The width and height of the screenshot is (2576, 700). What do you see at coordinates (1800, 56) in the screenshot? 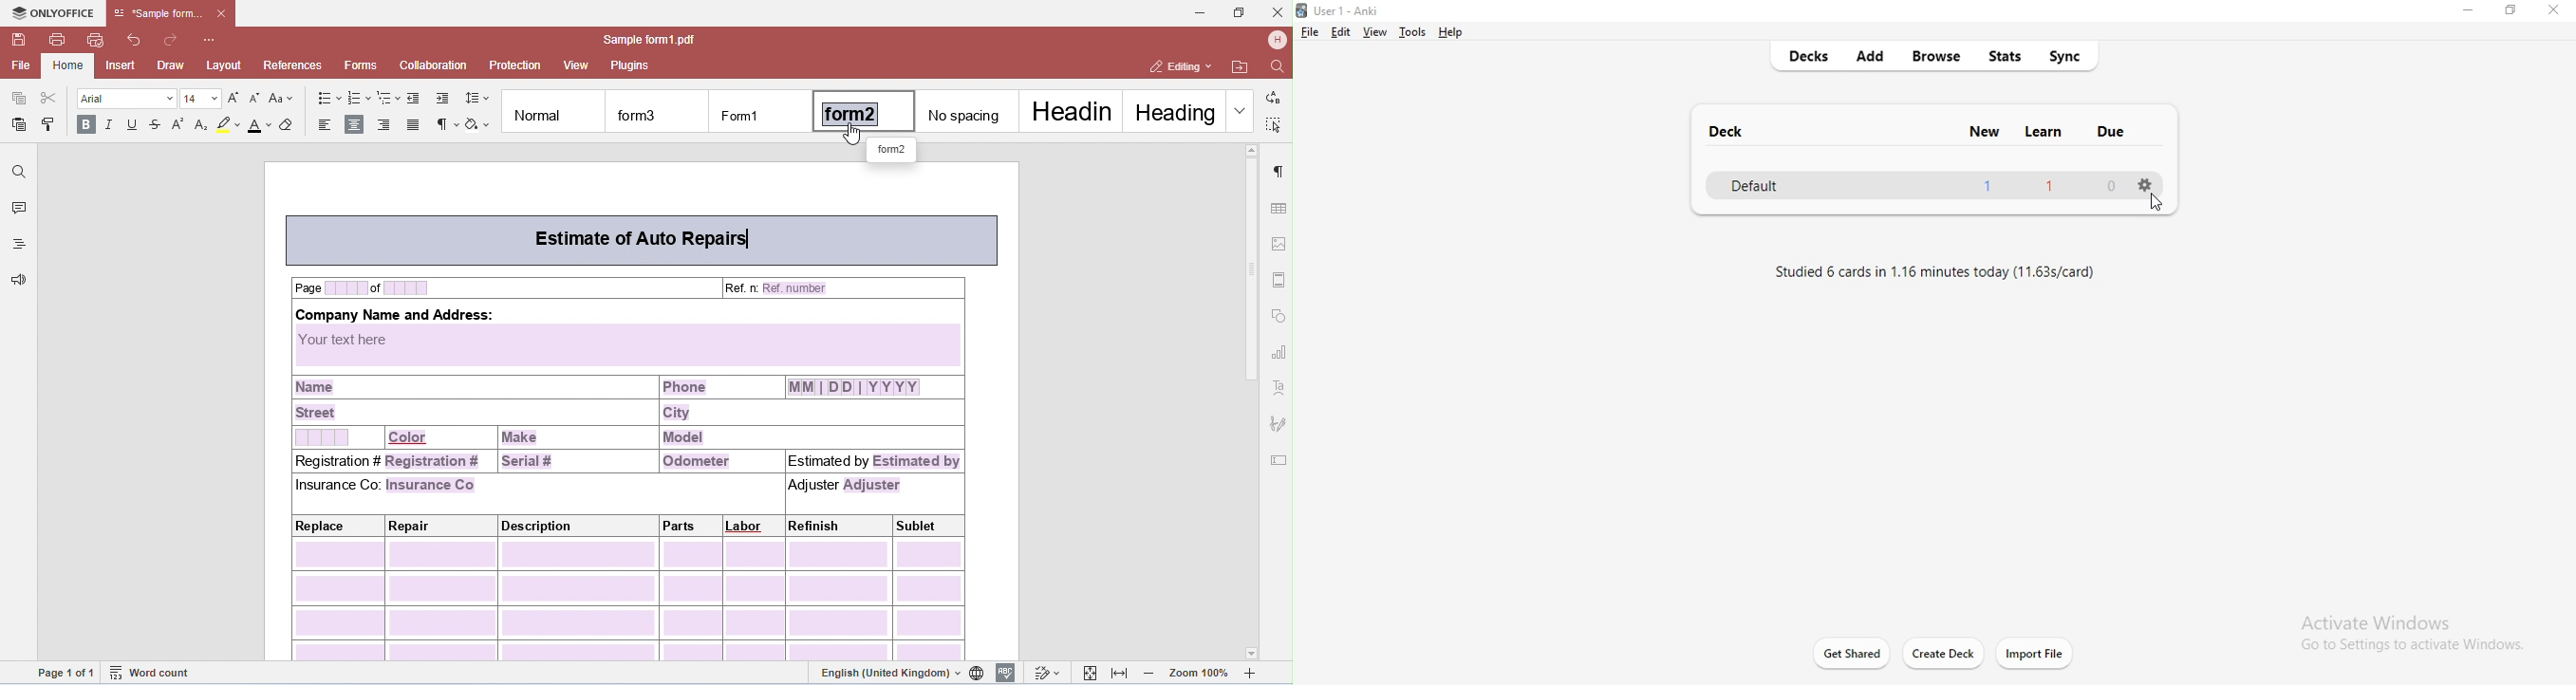
I see `decks` at bounding box center [1800, 56].